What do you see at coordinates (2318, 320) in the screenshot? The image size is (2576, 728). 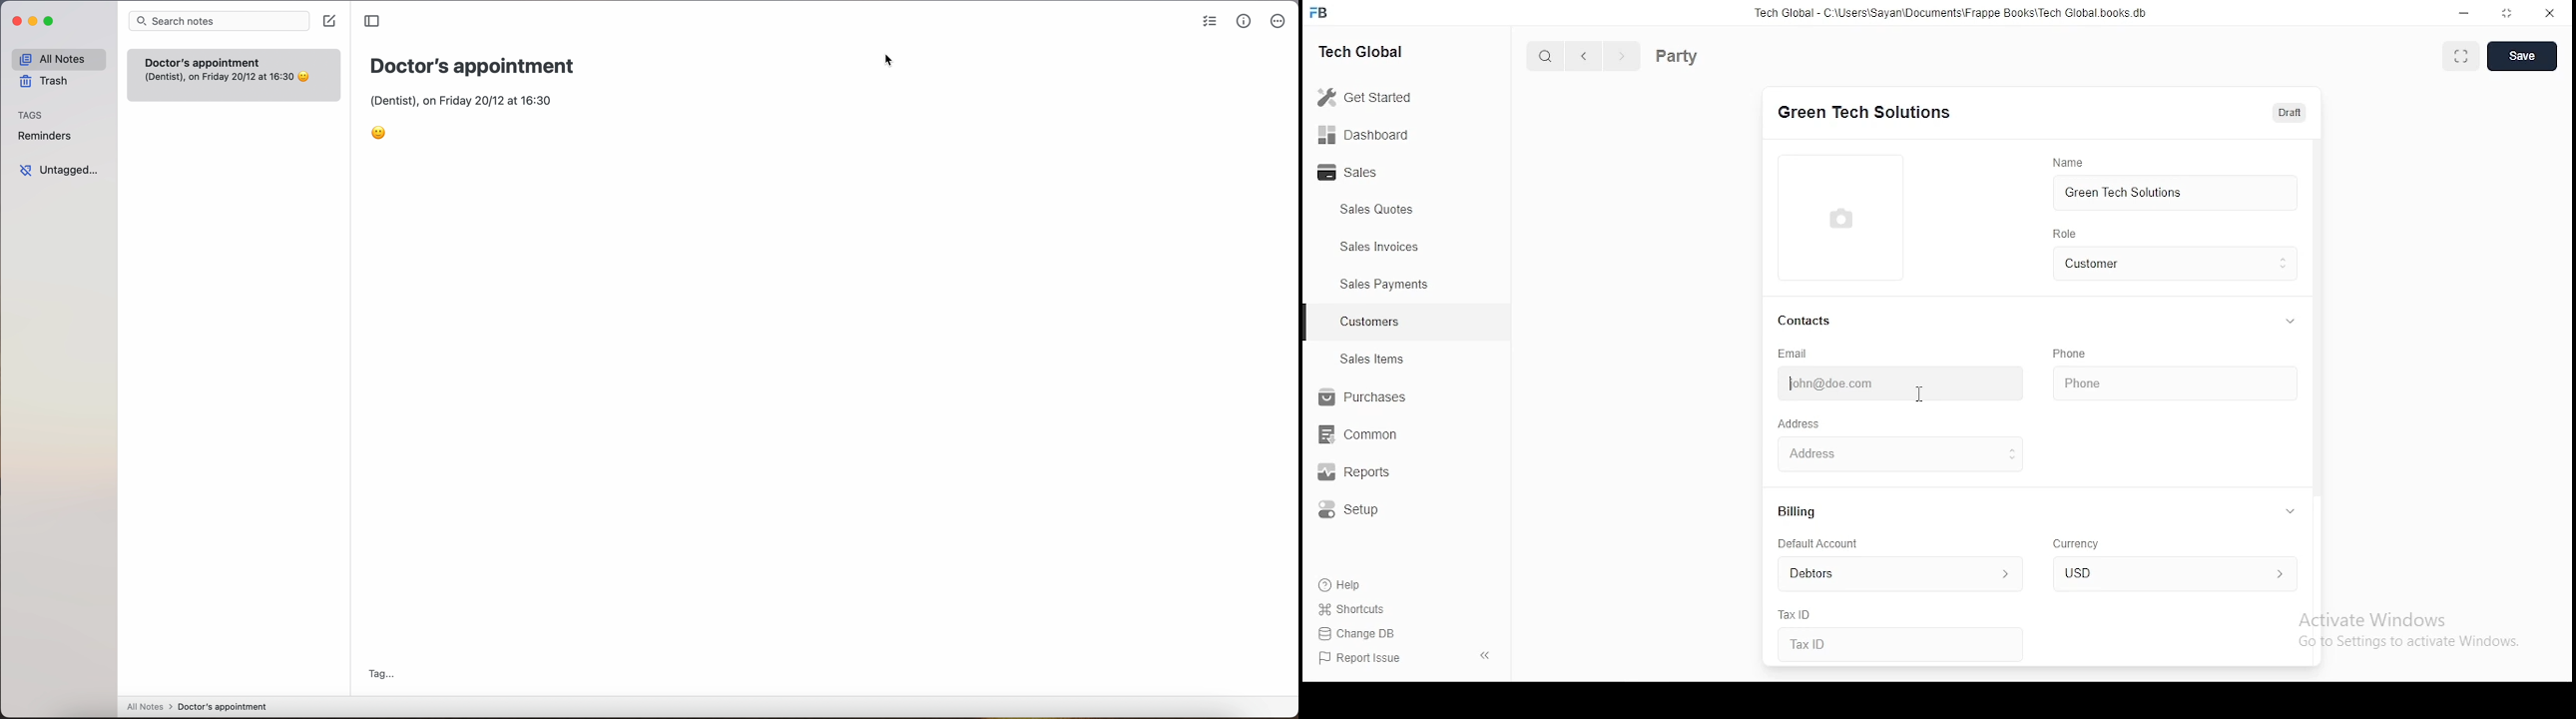 I see `vertical scroll bar` at bounding box center [2318, 320].